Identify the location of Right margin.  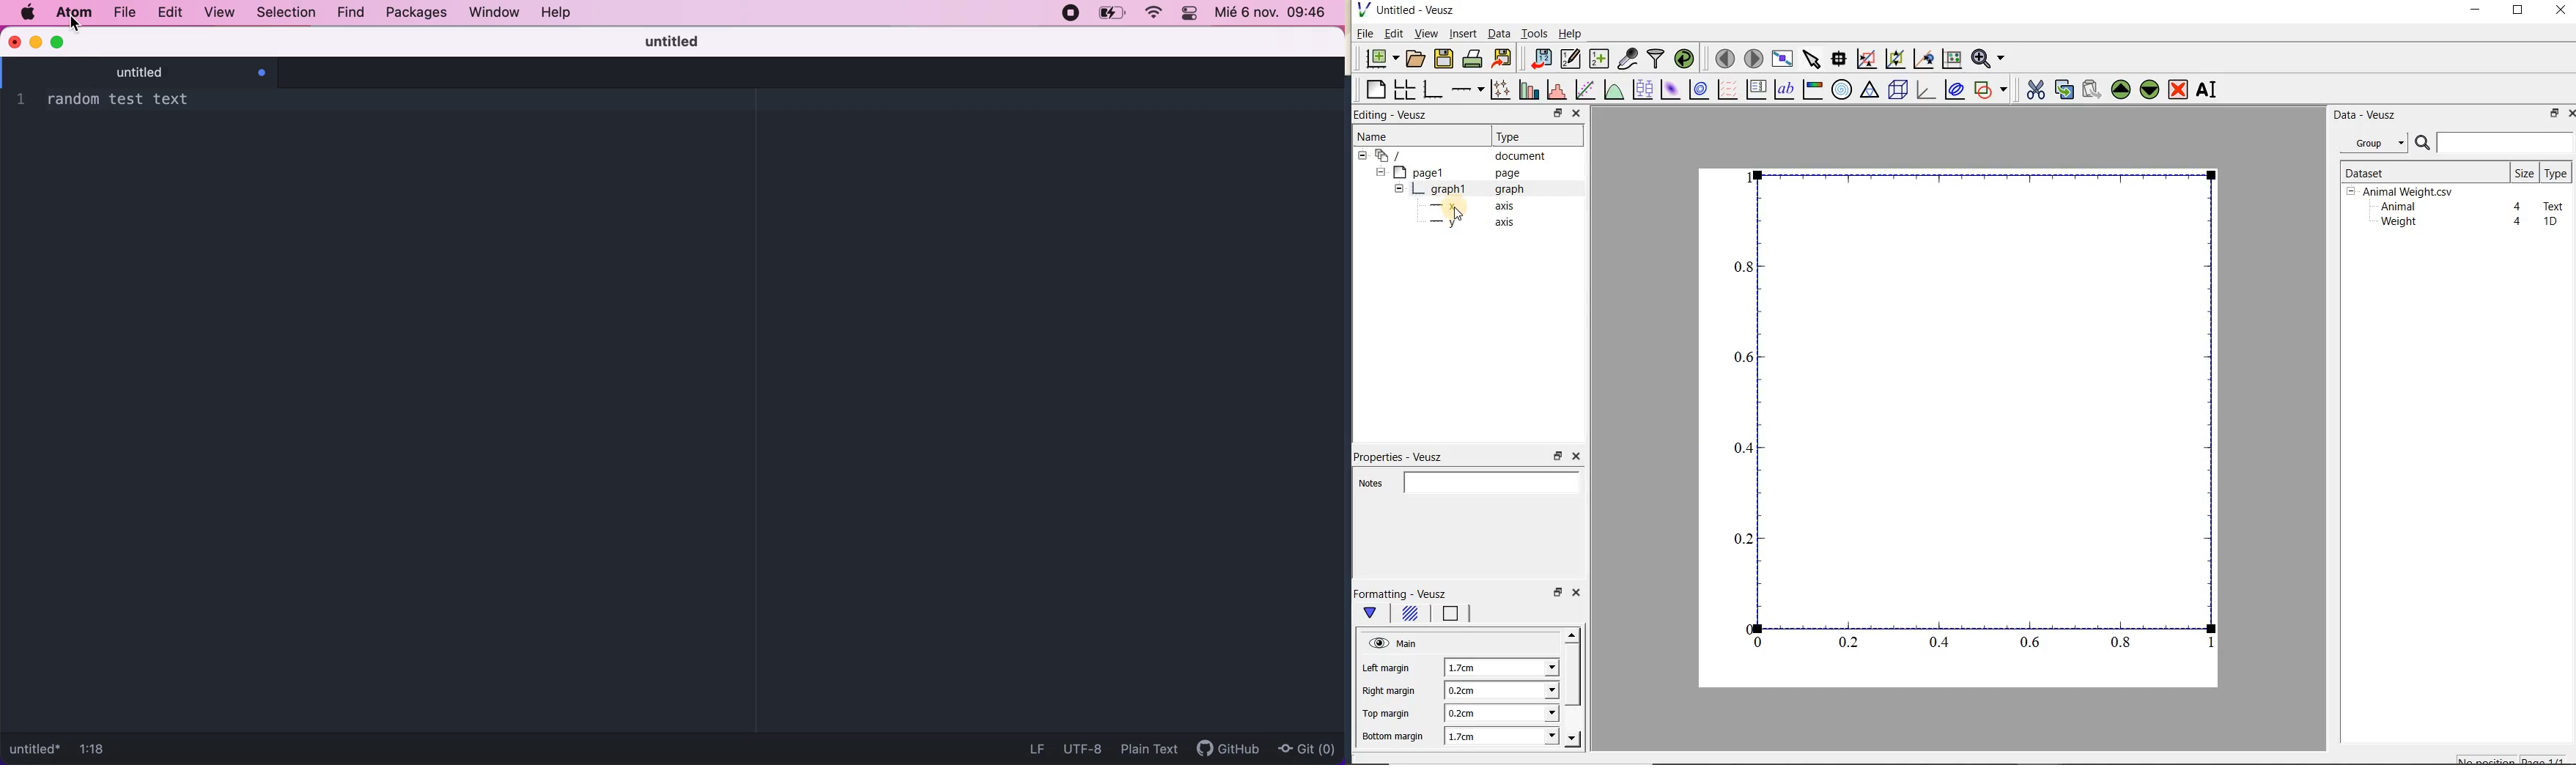
(1389, 691).